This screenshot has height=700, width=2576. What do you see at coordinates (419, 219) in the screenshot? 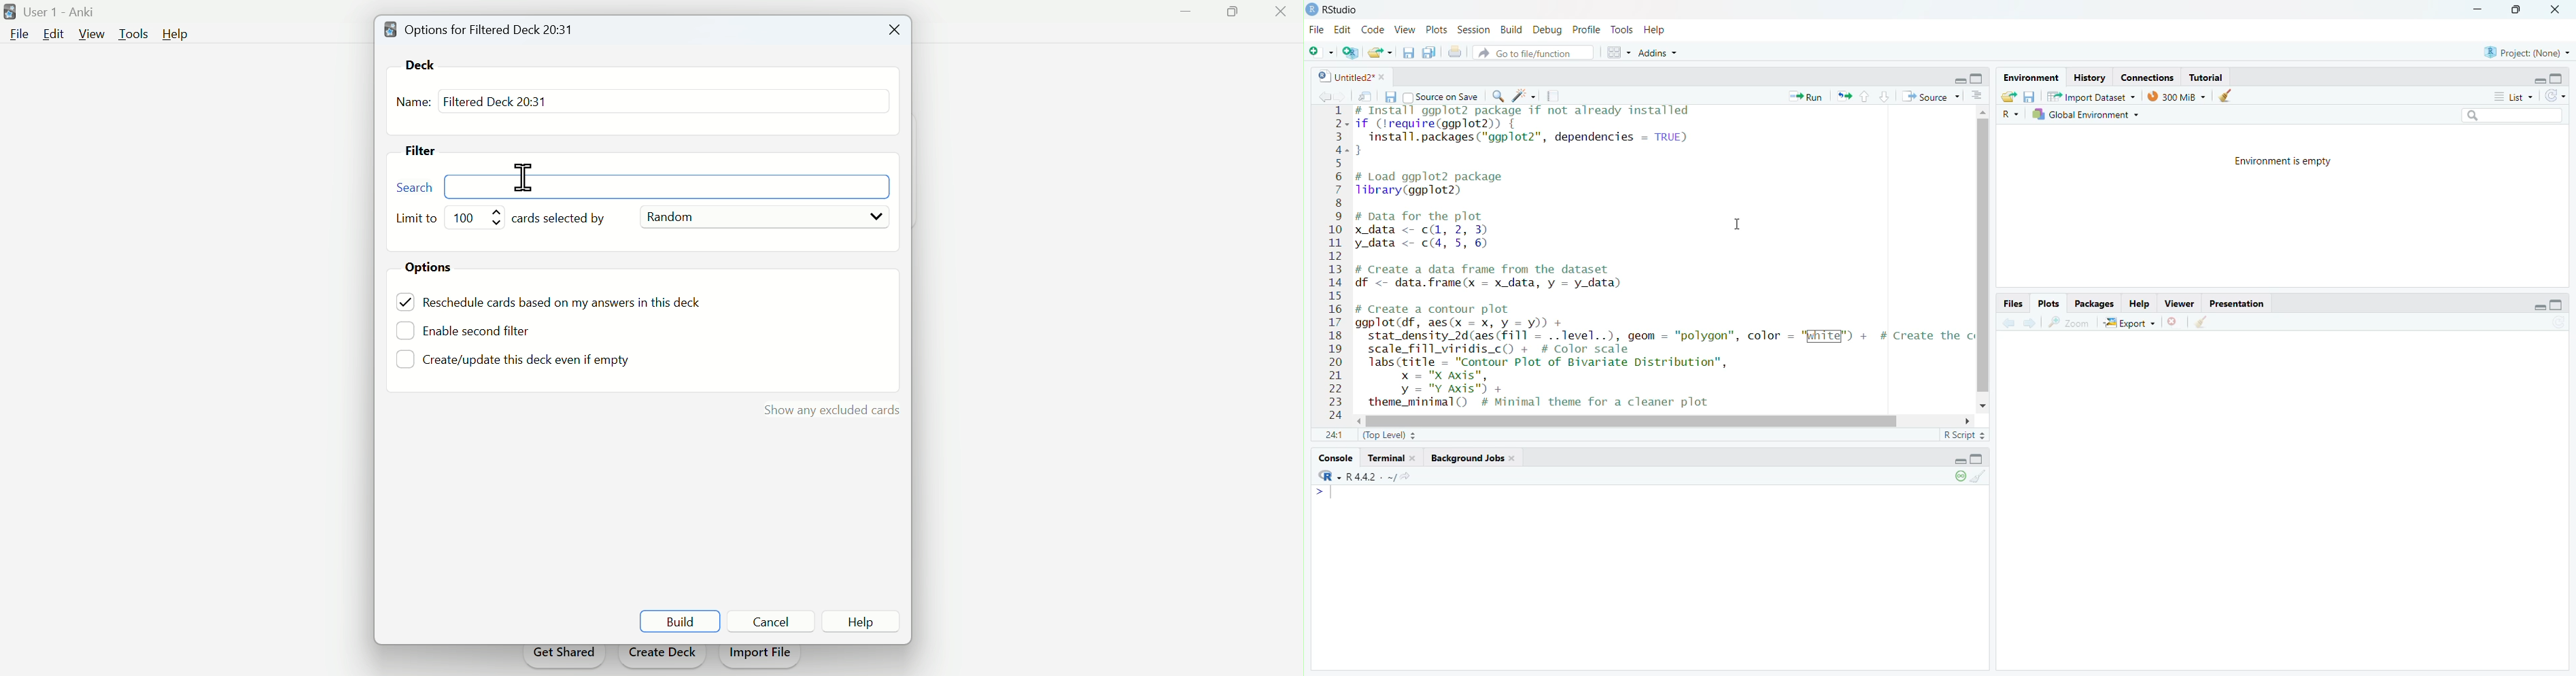
I see `Limit to` at bounding box center [419, 219].